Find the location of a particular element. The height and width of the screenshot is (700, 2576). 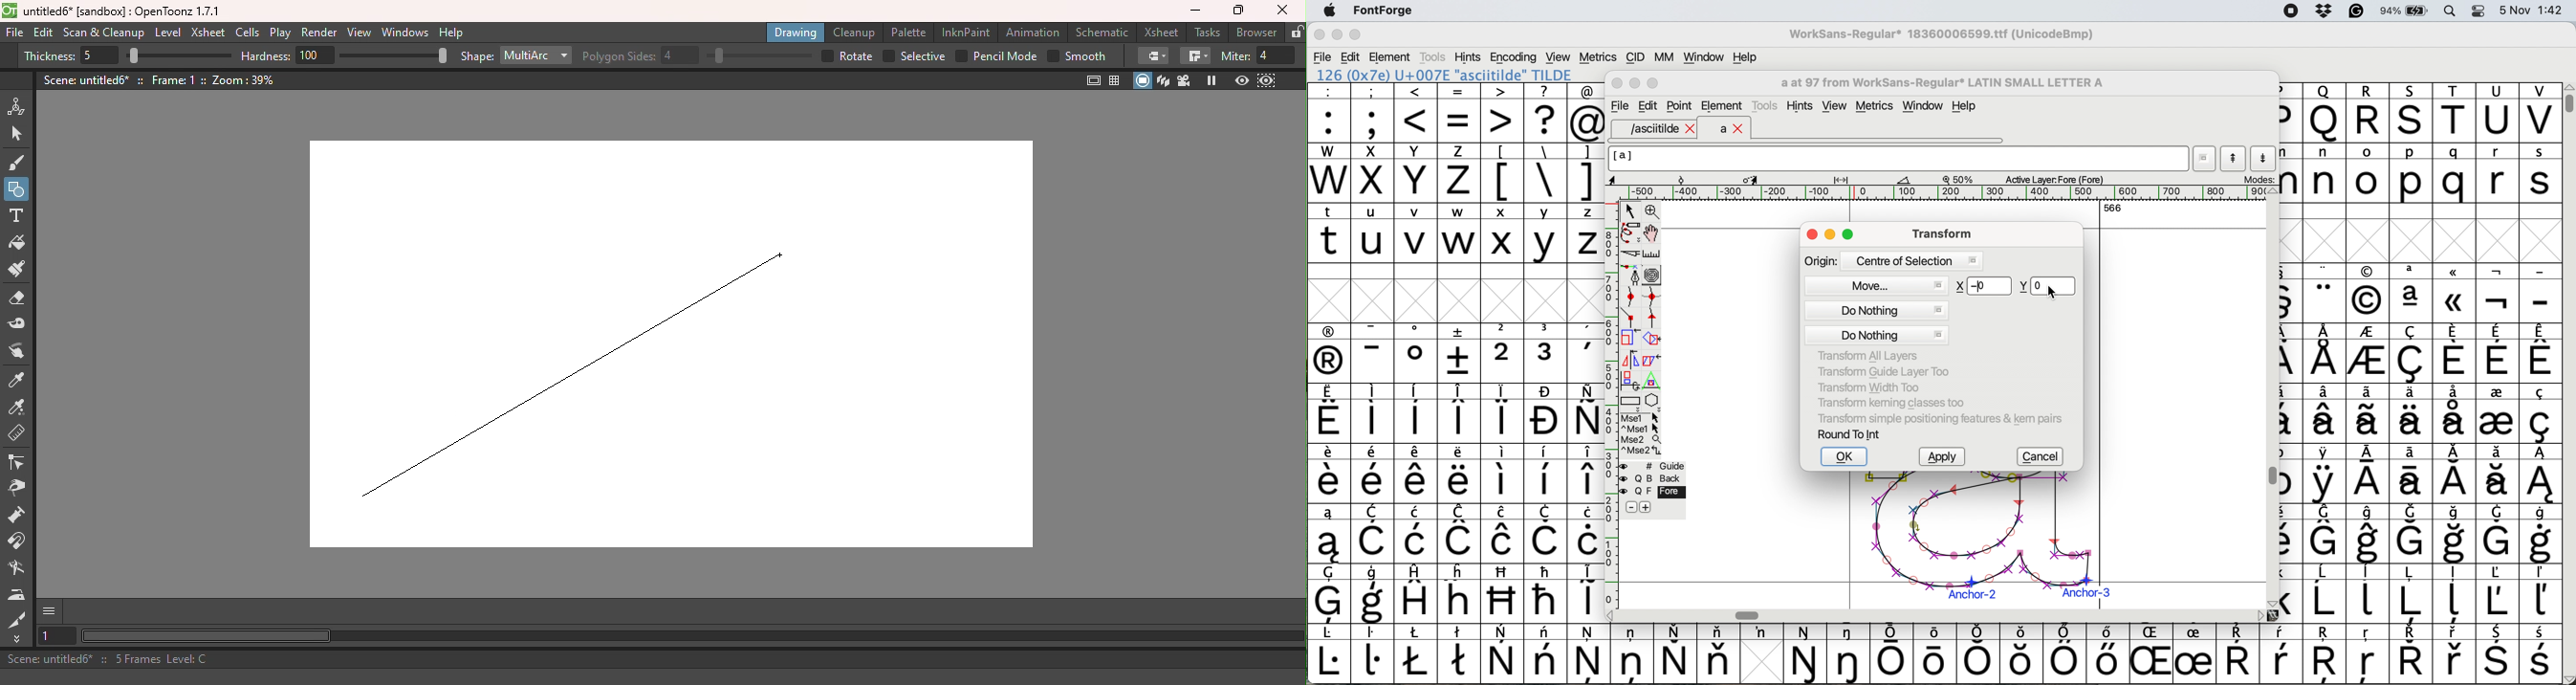

show next letter is located at coordinates (2266, 158).